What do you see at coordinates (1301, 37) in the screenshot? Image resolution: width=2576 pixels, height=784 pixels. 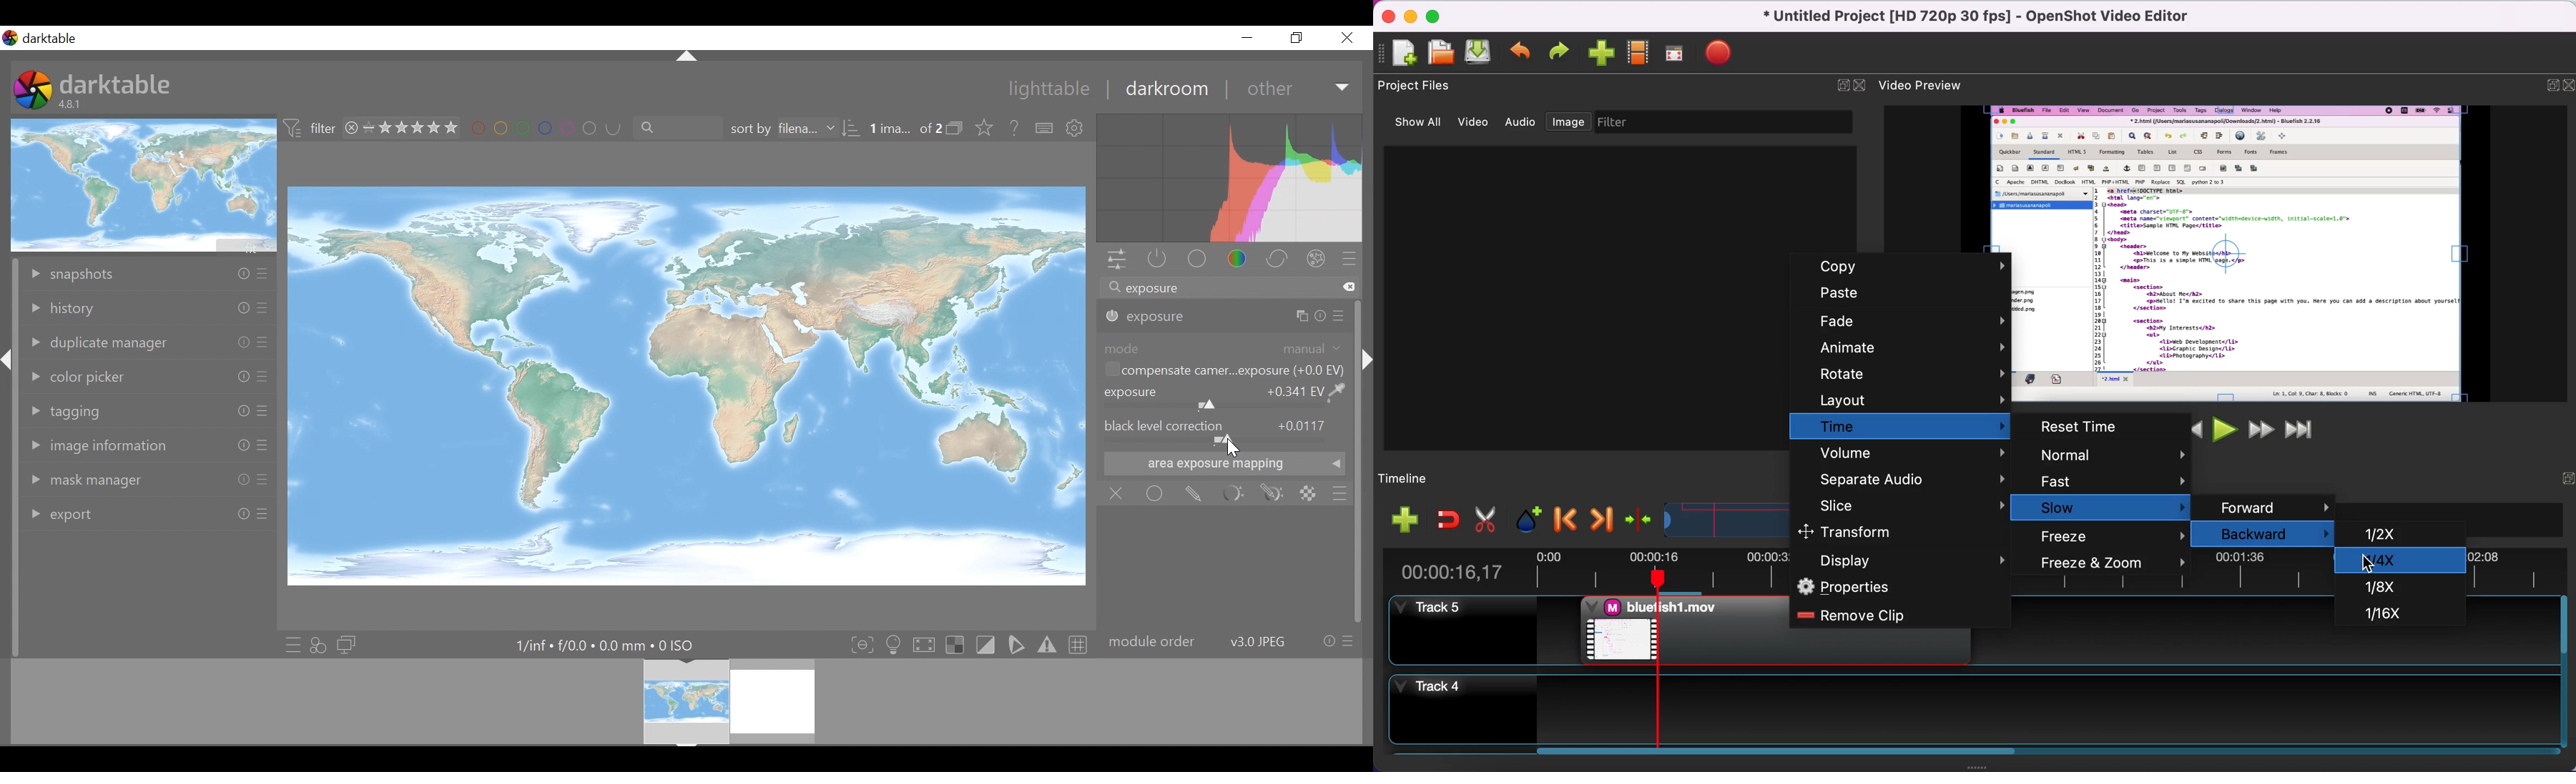 I see `Restore` at bounding box center [1301, 37].